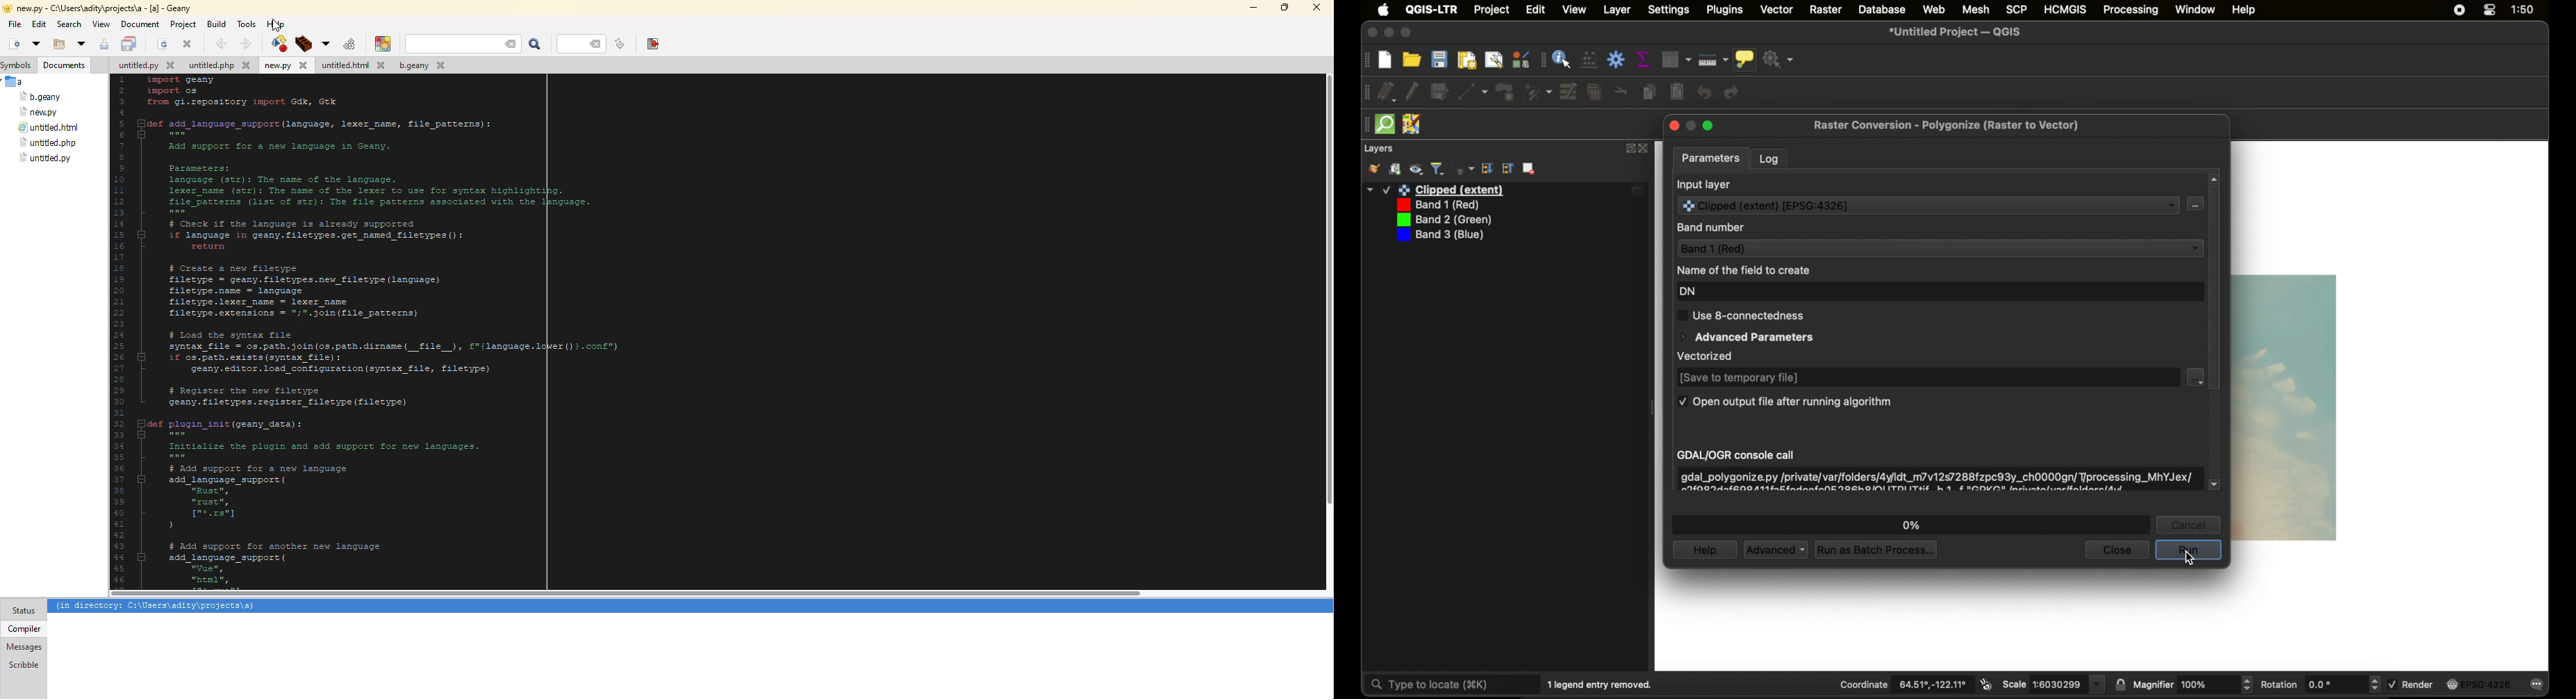  What do you see at coordinates (1691, 126) in the screenshot?
I see `inactive minimize button` at bounding box center [1691, 126].